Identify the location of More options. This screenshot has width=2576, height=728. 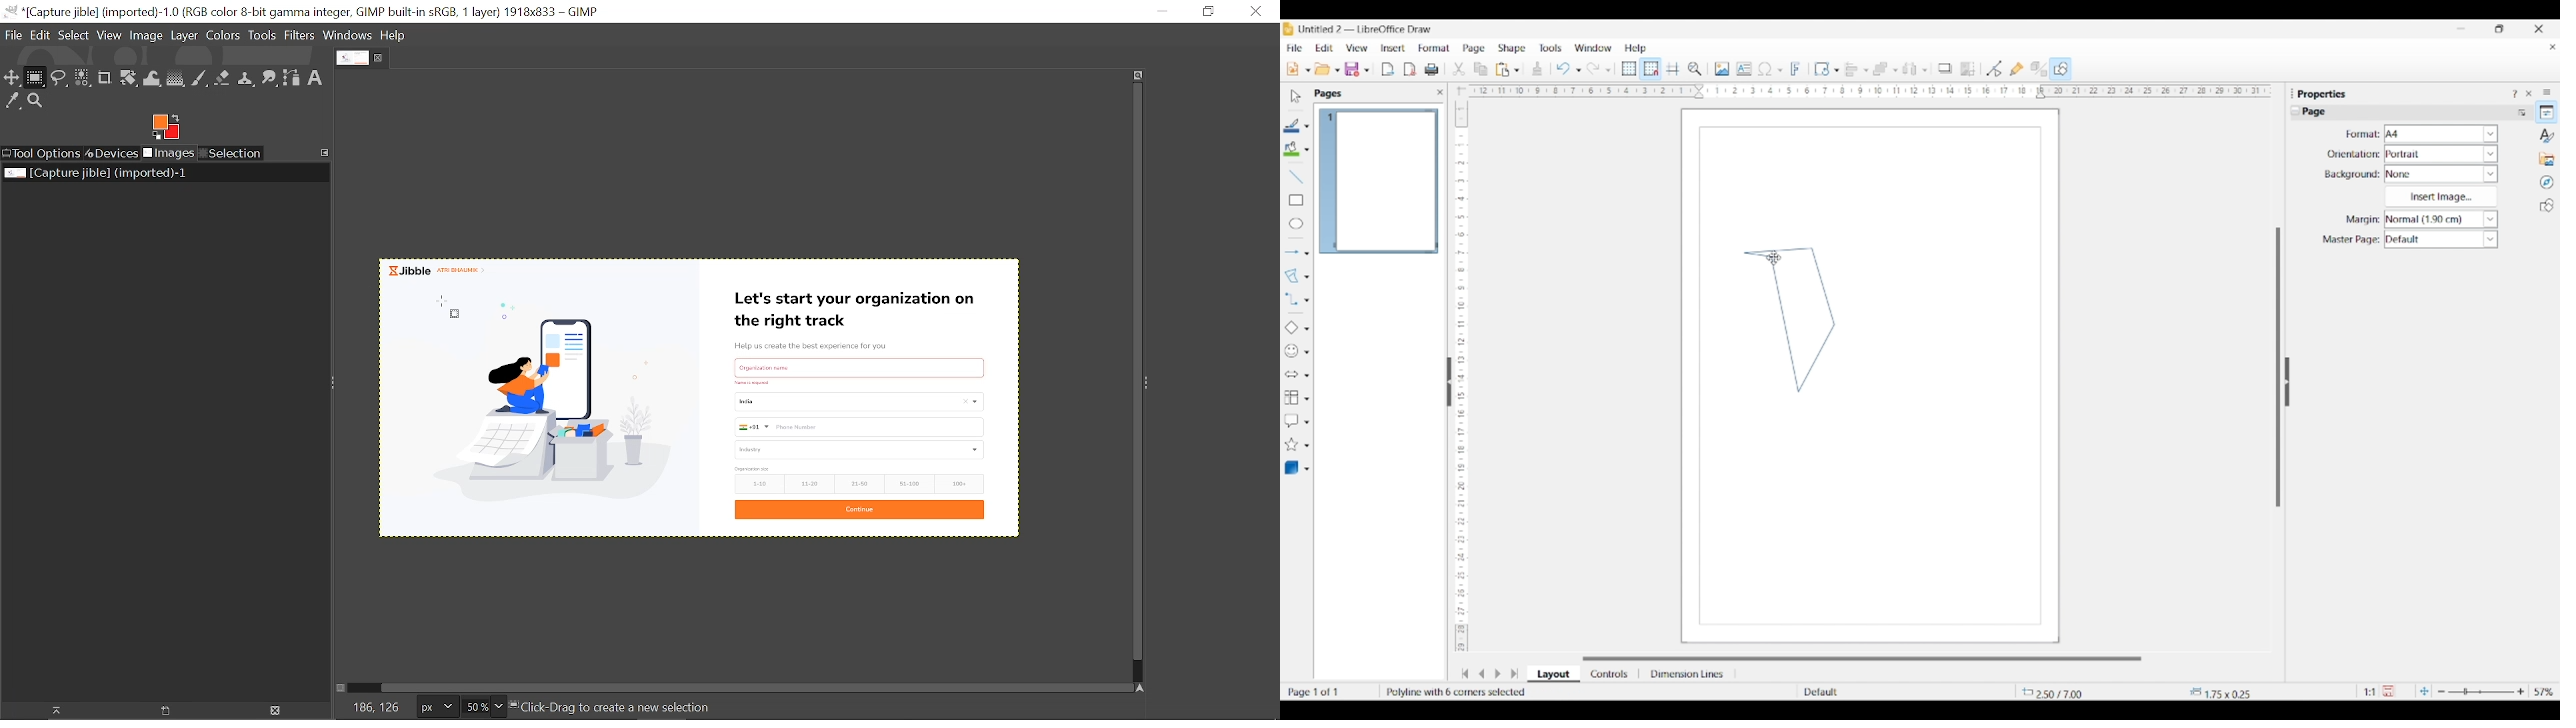
(2521, 112).